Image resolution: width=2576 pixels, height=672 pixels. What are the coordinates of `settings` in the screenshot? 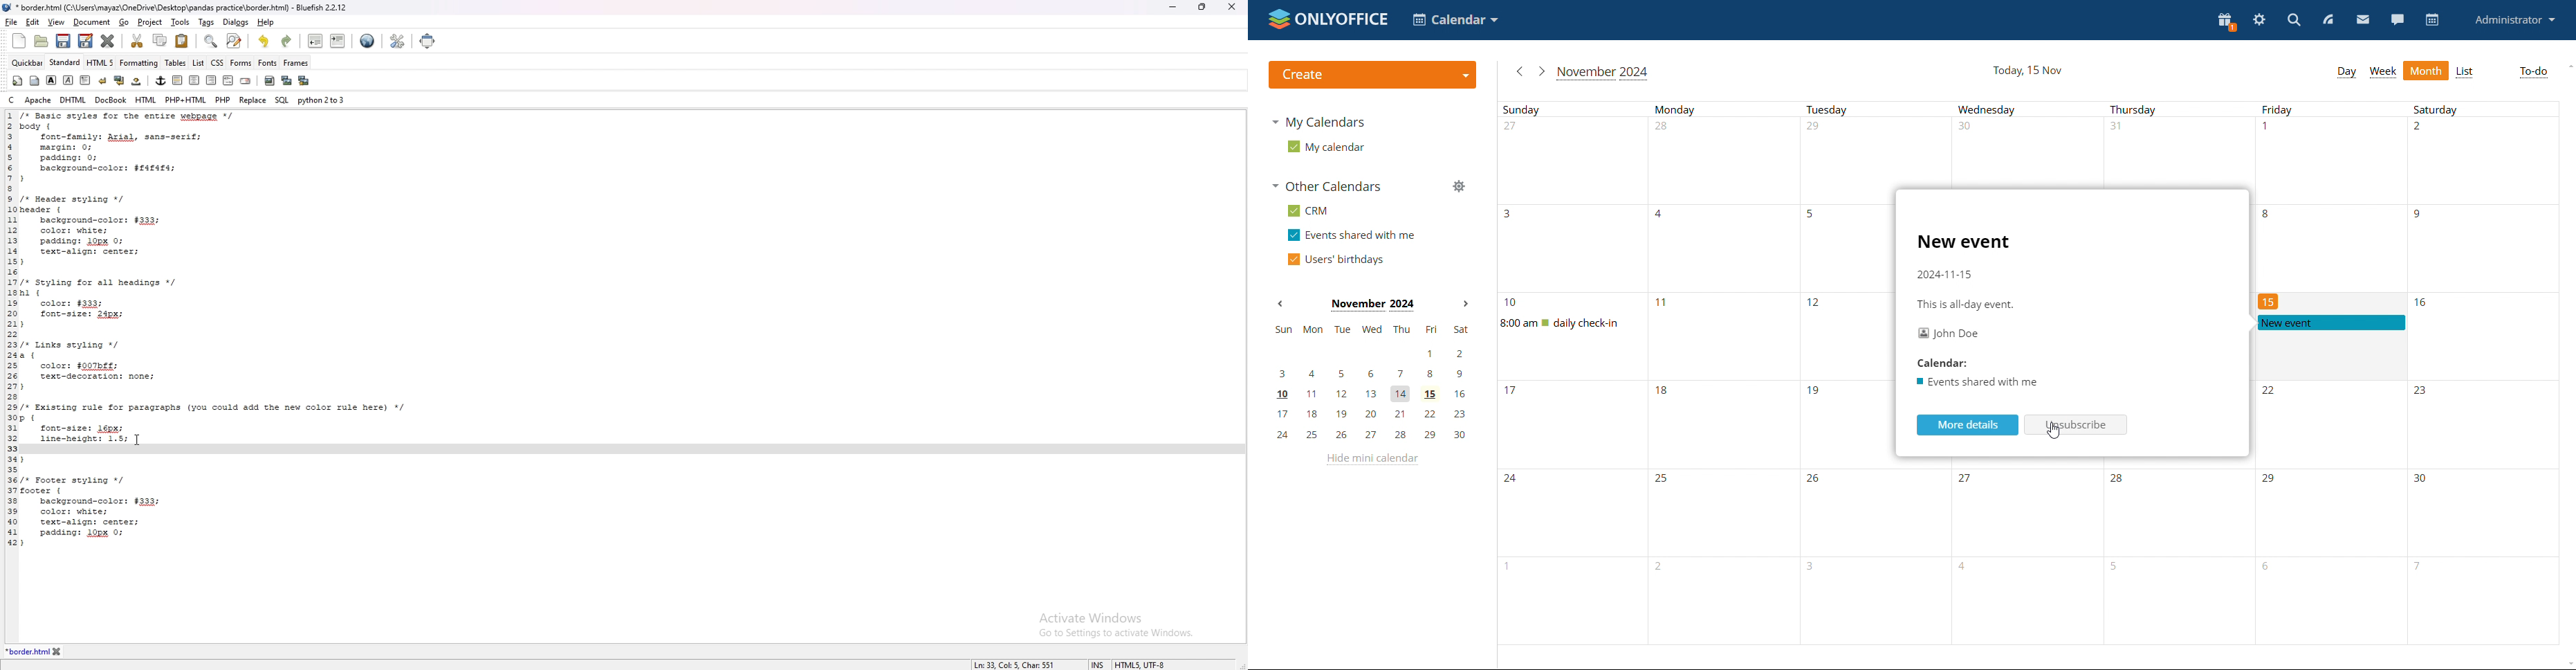 It's located at (2258, 19).